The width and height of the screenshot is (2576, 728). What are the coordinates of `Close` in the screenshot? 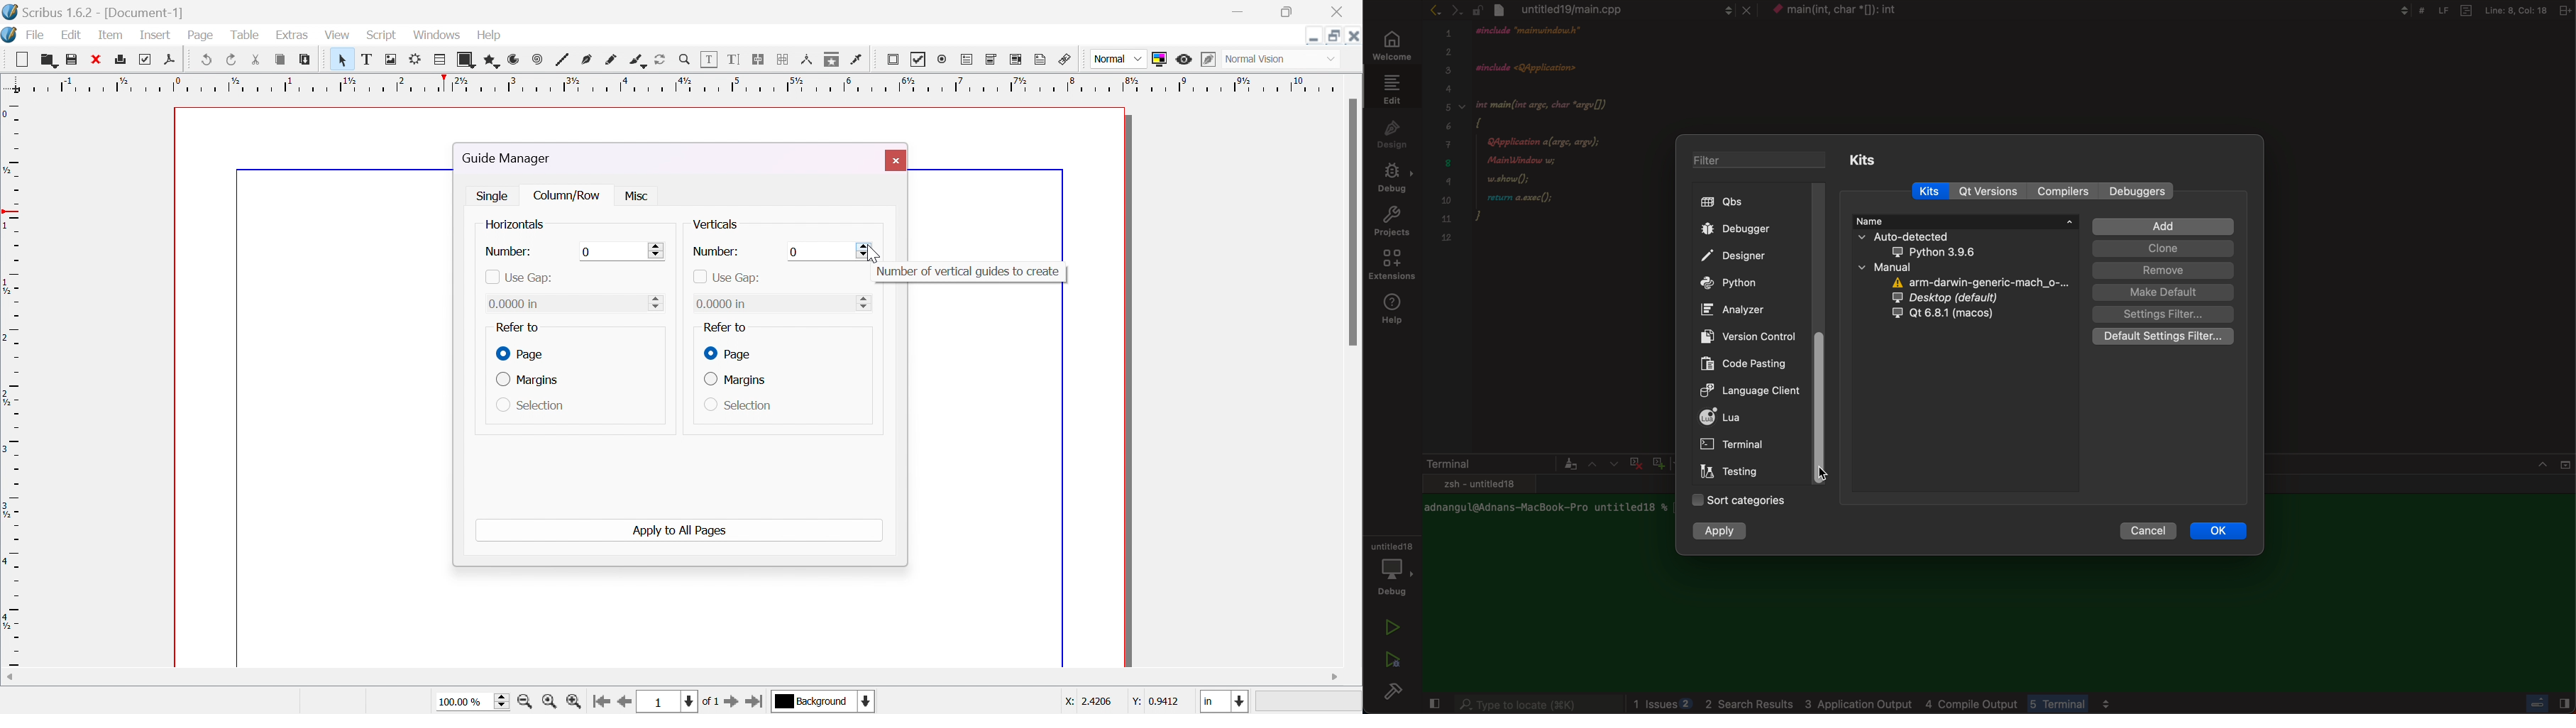 It's located at (1354, 35).